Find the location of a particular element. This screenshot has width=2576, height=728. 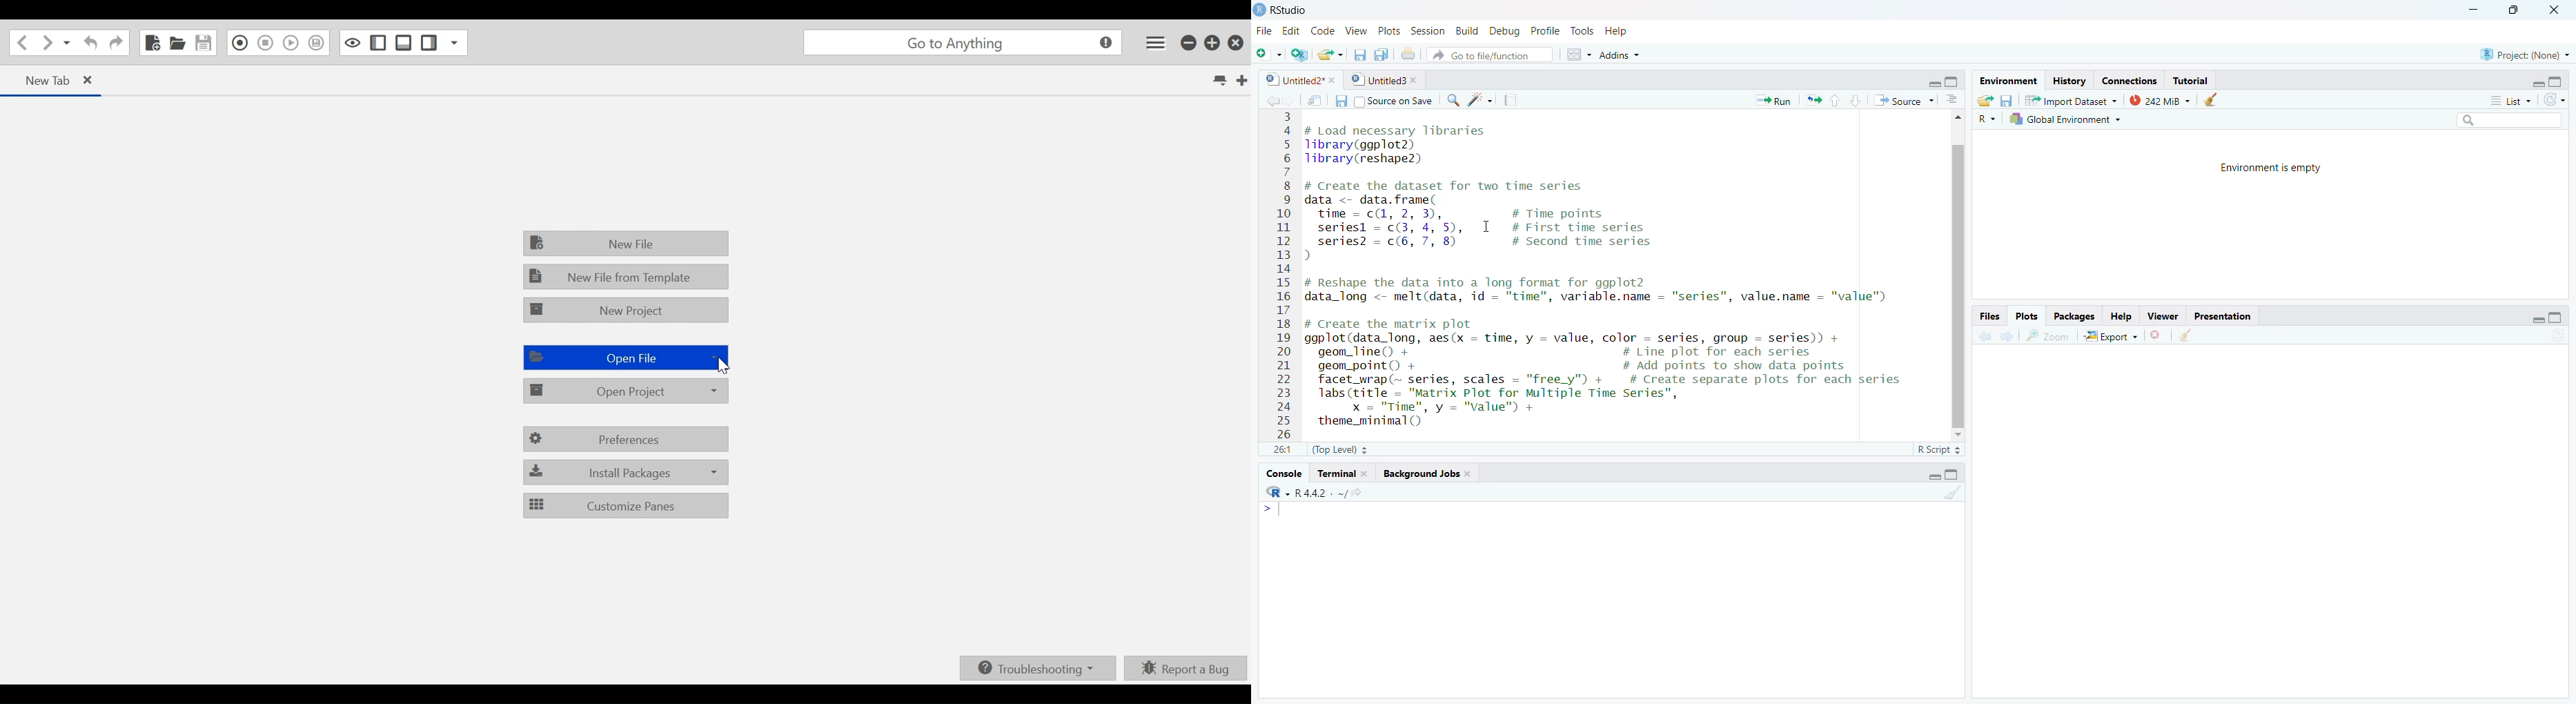

maximize is located at coordinates (1953, 81).